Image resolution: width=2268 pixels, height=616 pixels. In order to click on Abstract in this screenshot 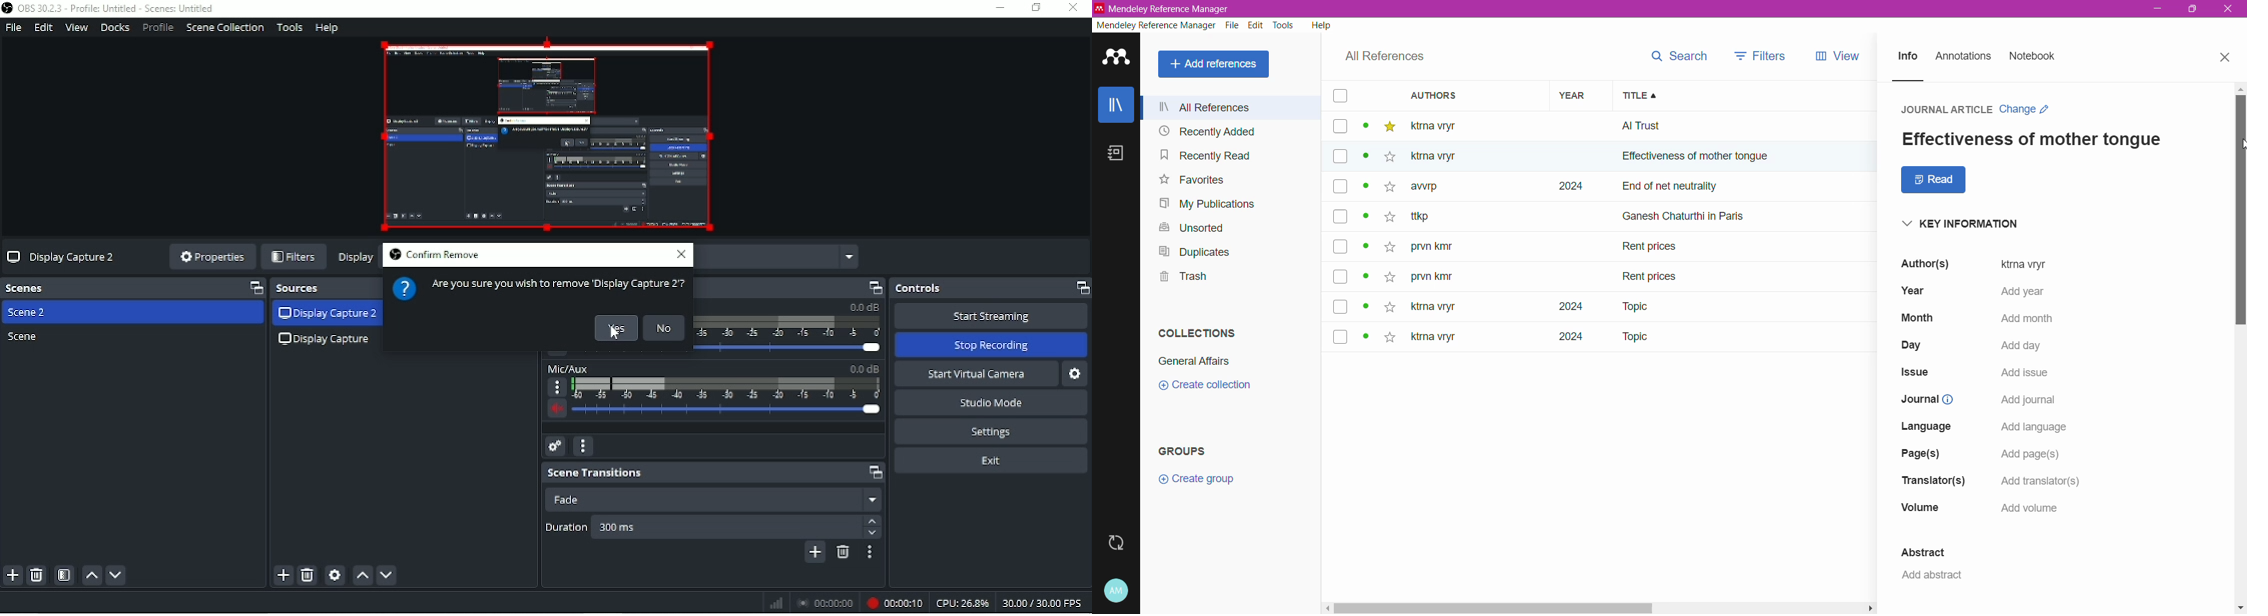, I will do `click(1922, 551)`.